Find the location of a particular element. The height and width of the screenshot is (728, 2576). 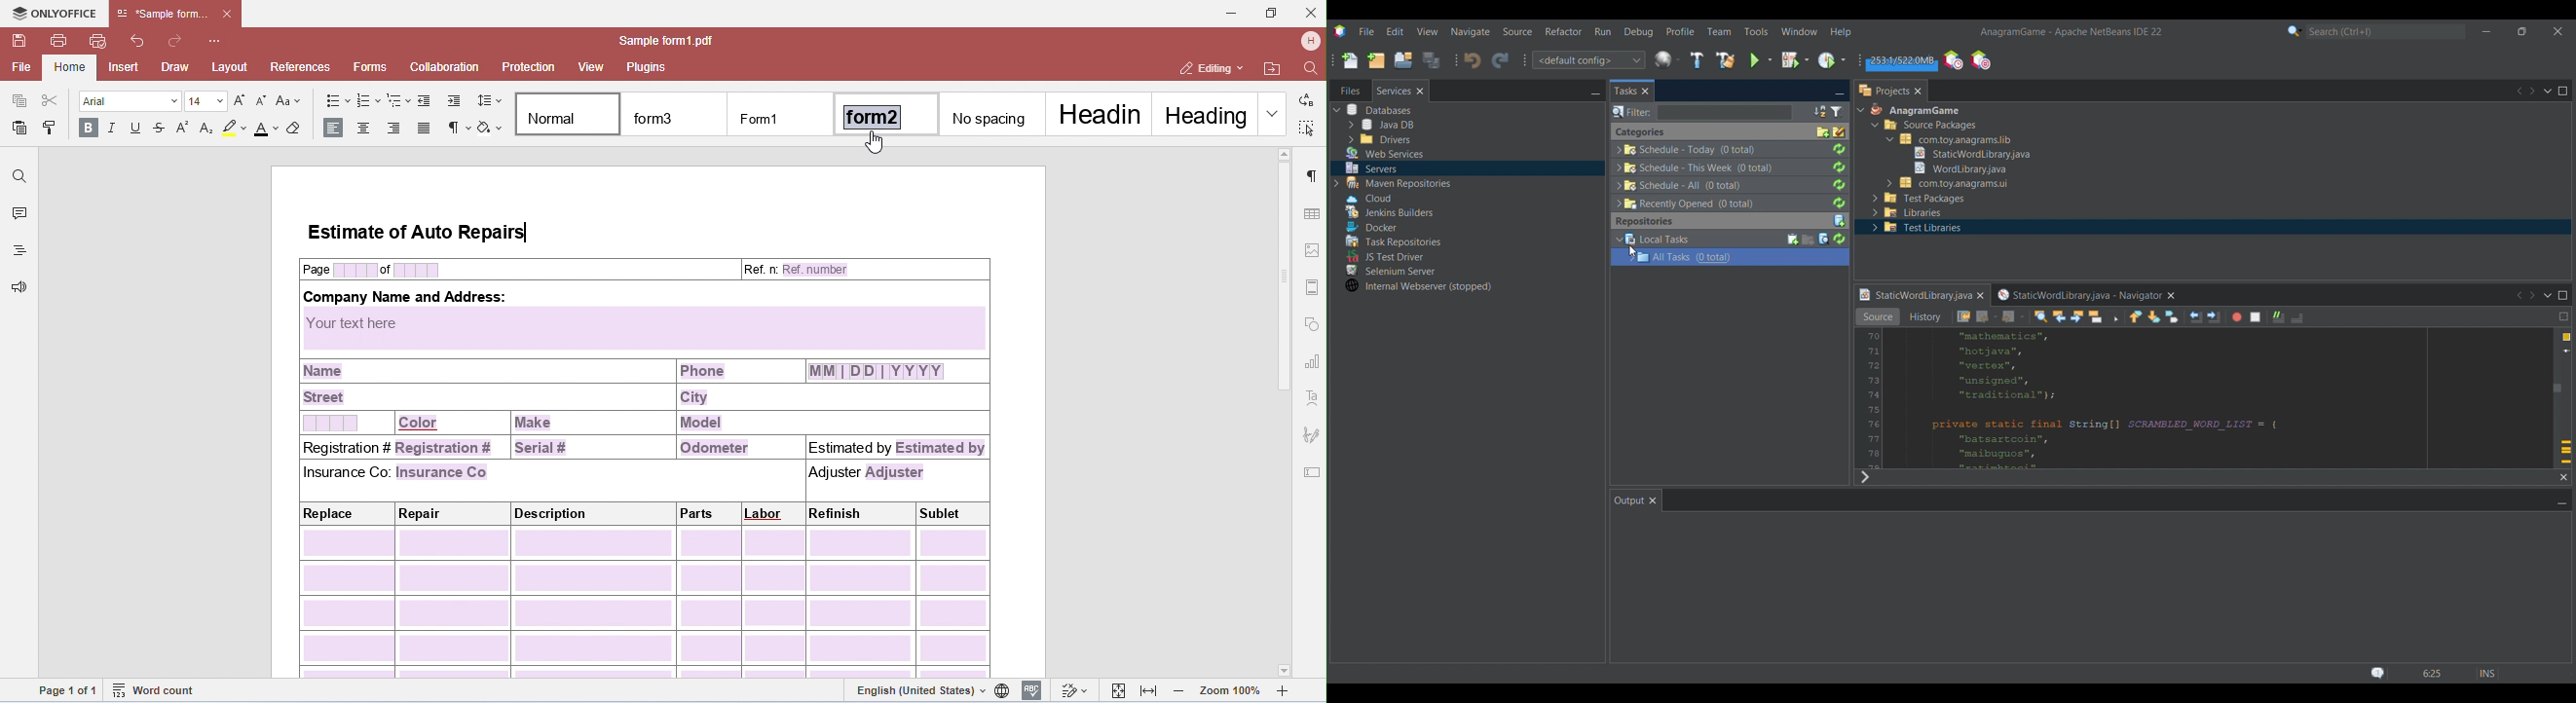

 is located at coordinates (1971, 154).